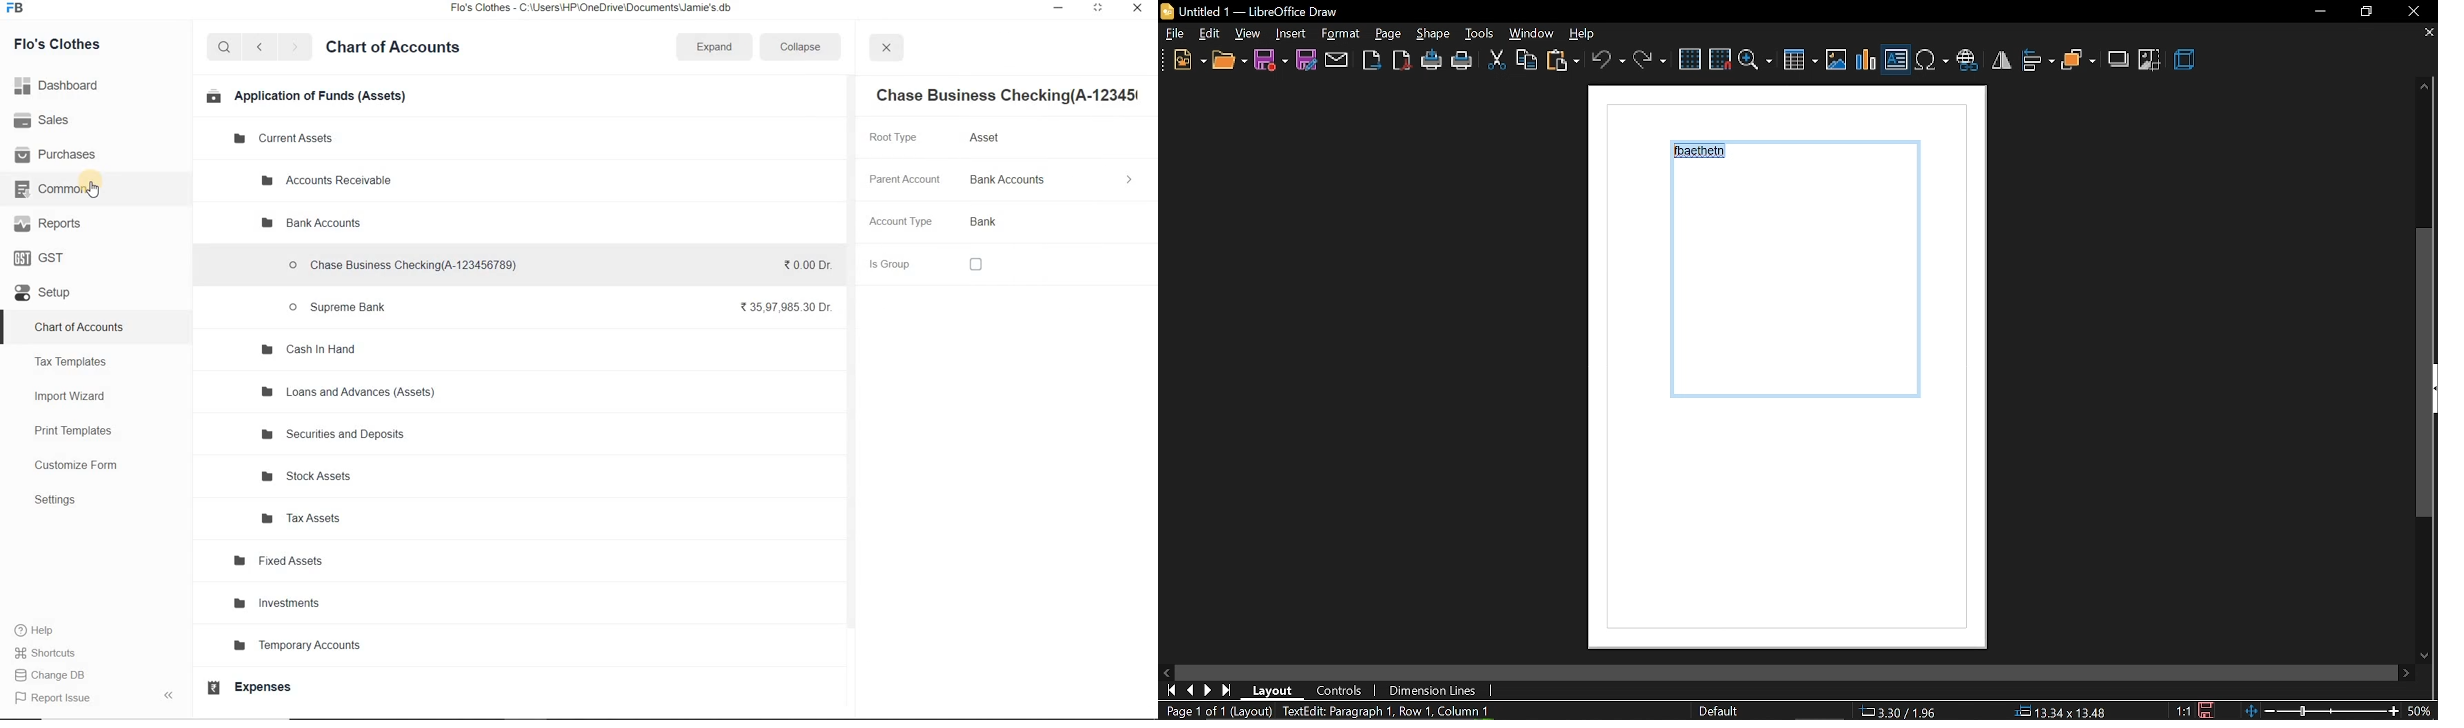 The width and height of the screenshot is (2464, 728). I want to click on save as, so click(1304, 59).